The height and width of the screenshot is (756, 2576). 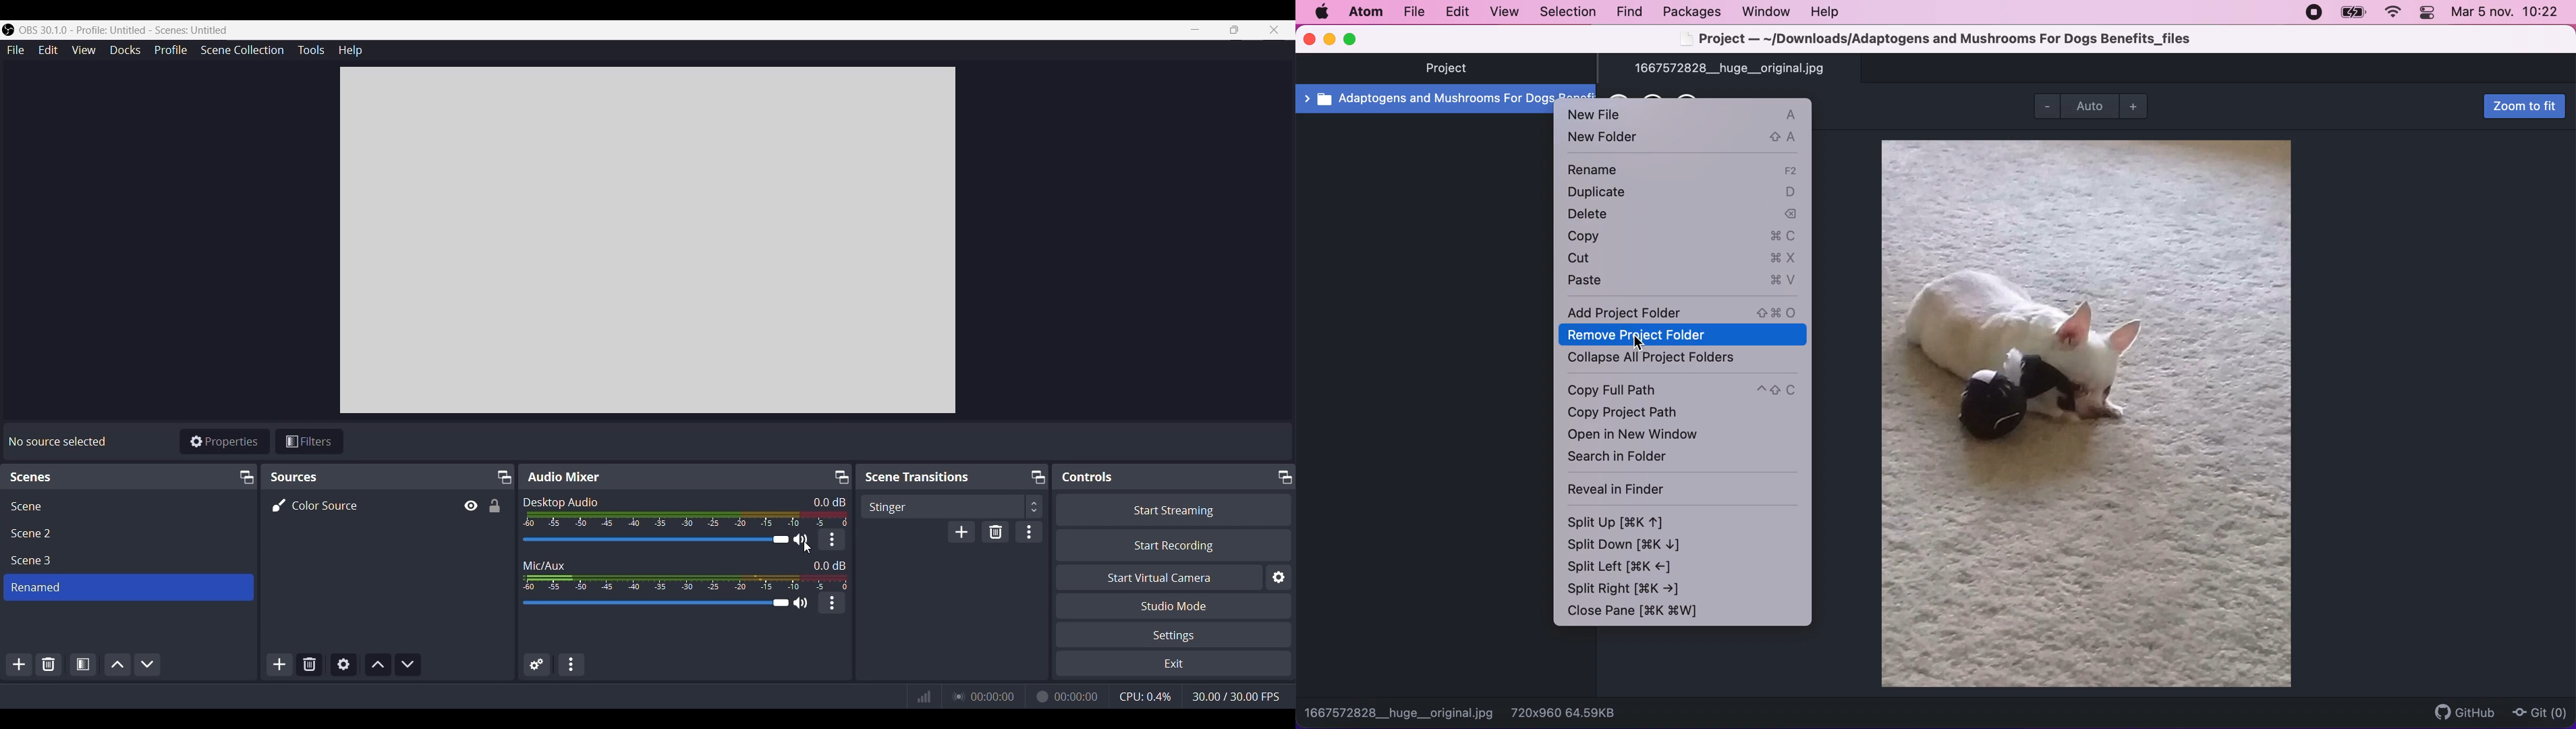 What do you see at coordinates (685, 582) in the screenshot?
I see `Mic/Aux volume` at bounding box center [685, 582].